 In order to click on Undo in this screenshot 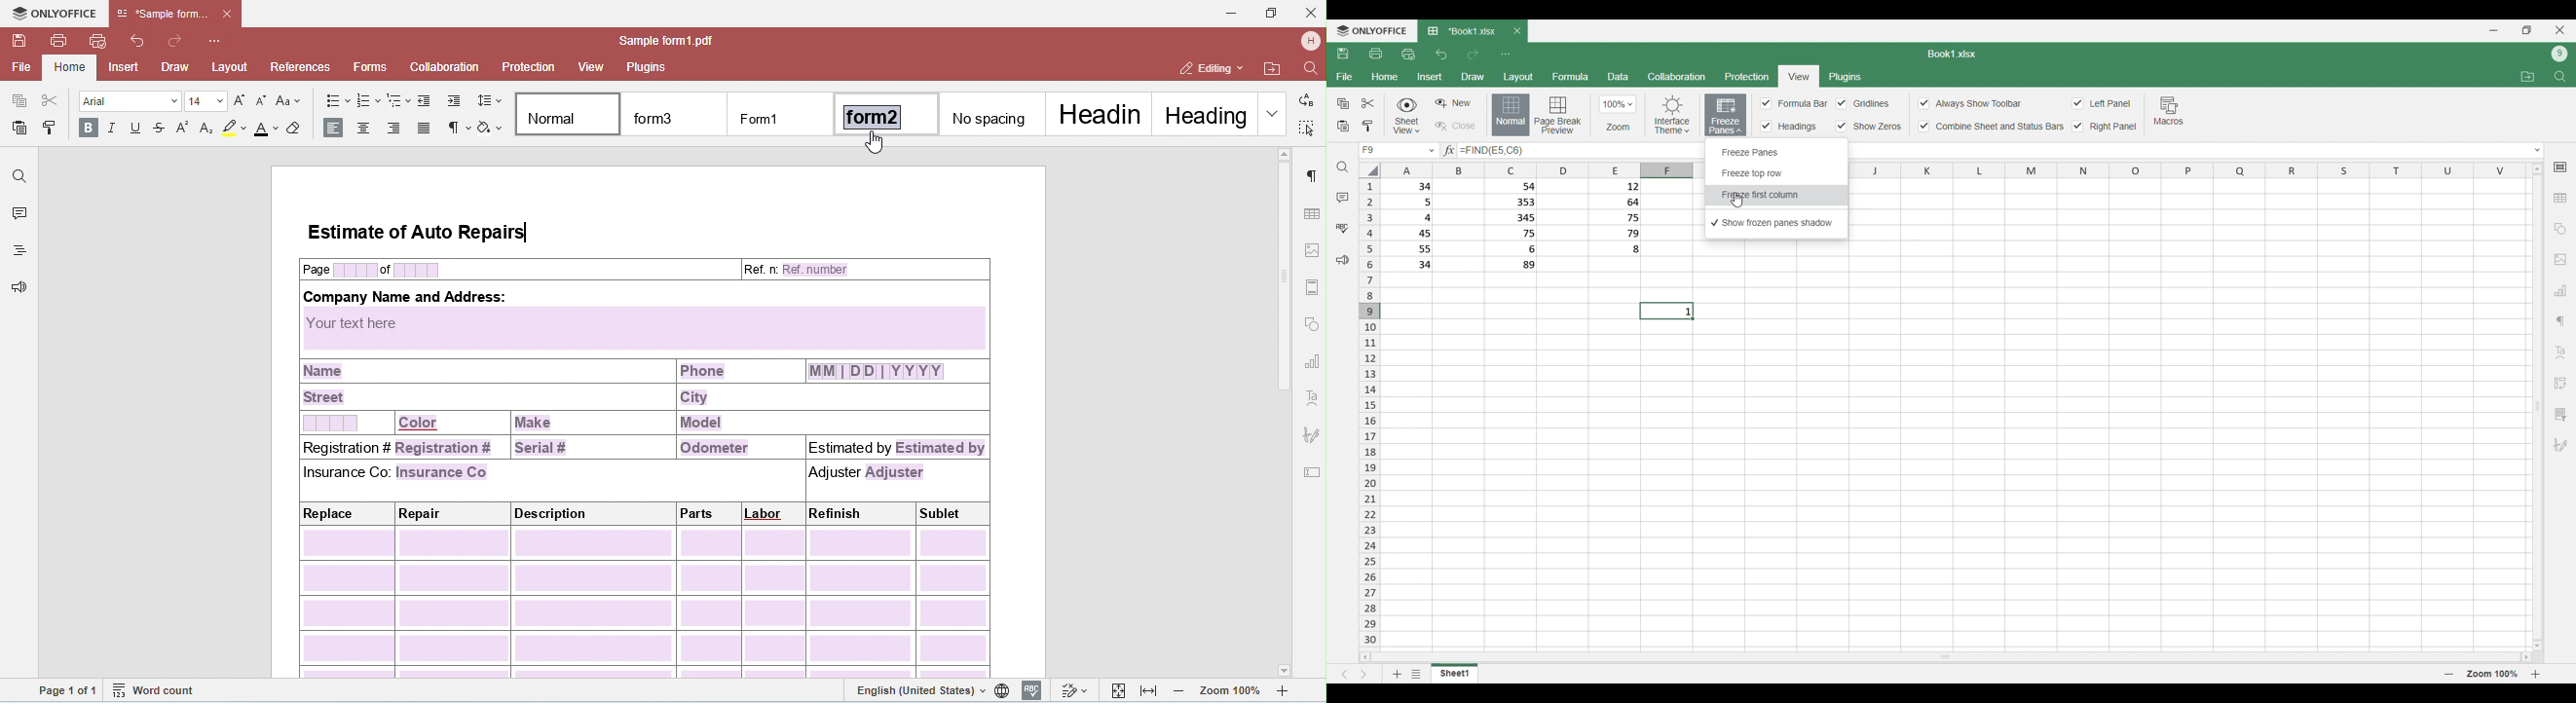, I will do `click(1442, 55)`.